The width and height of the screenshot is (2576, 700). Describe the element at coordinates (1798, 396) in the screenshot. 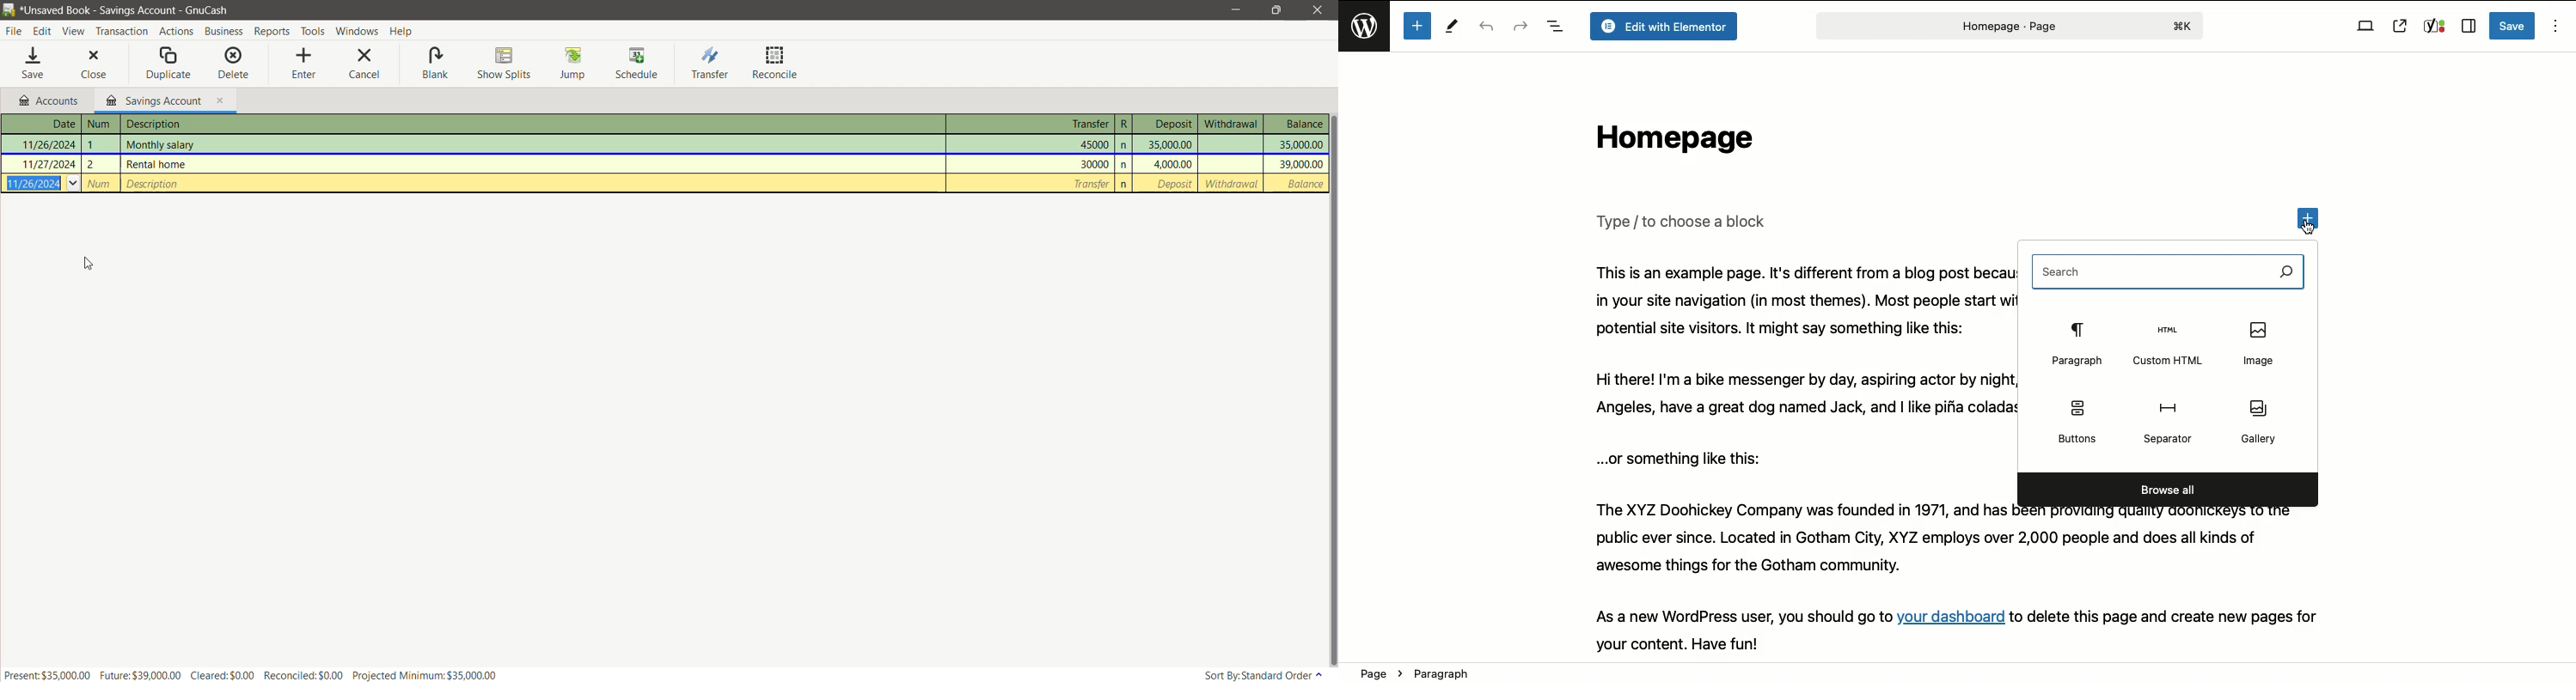

I see `Hi there! I'm a bike messenger by day, aspiring actor by night, and this is my website. | live in Los
Angeles, have a great dog named Jack, and | like pifia coladas. (And gettin’ caught in the rain.)` at that location.